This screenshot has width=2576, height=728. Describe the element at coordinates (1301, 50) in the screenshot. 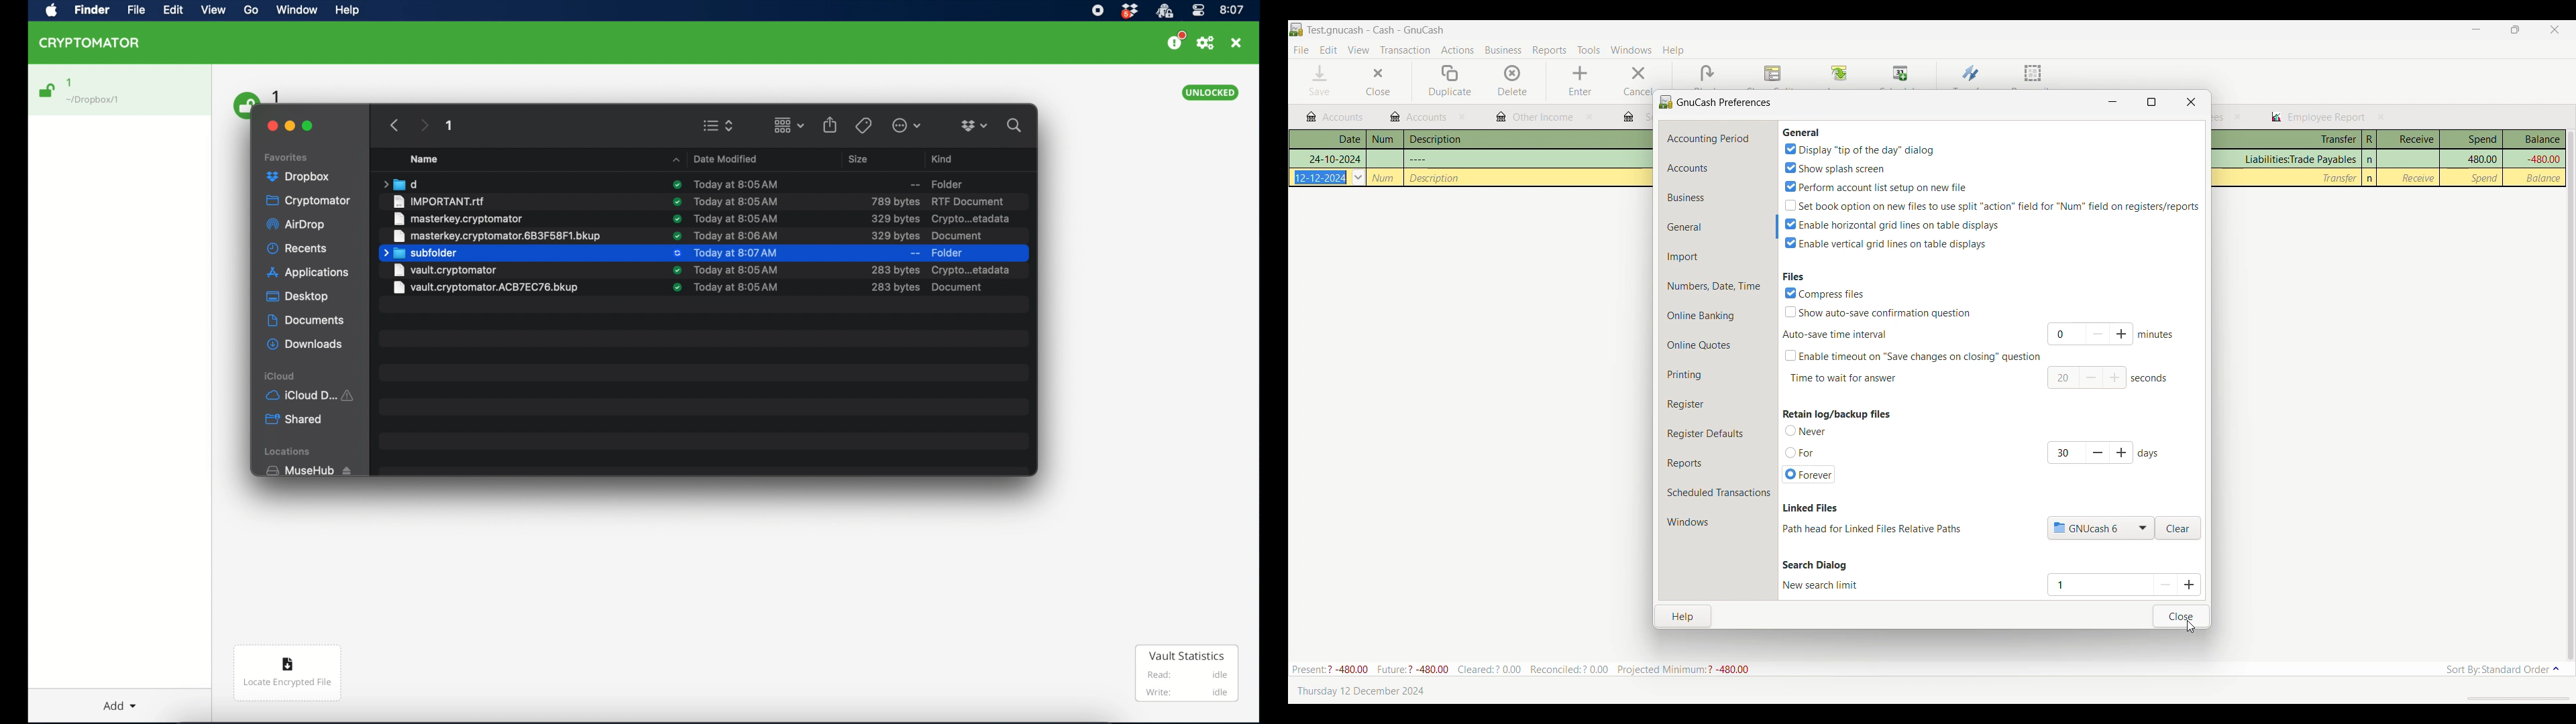

I see `File menu` at that location.